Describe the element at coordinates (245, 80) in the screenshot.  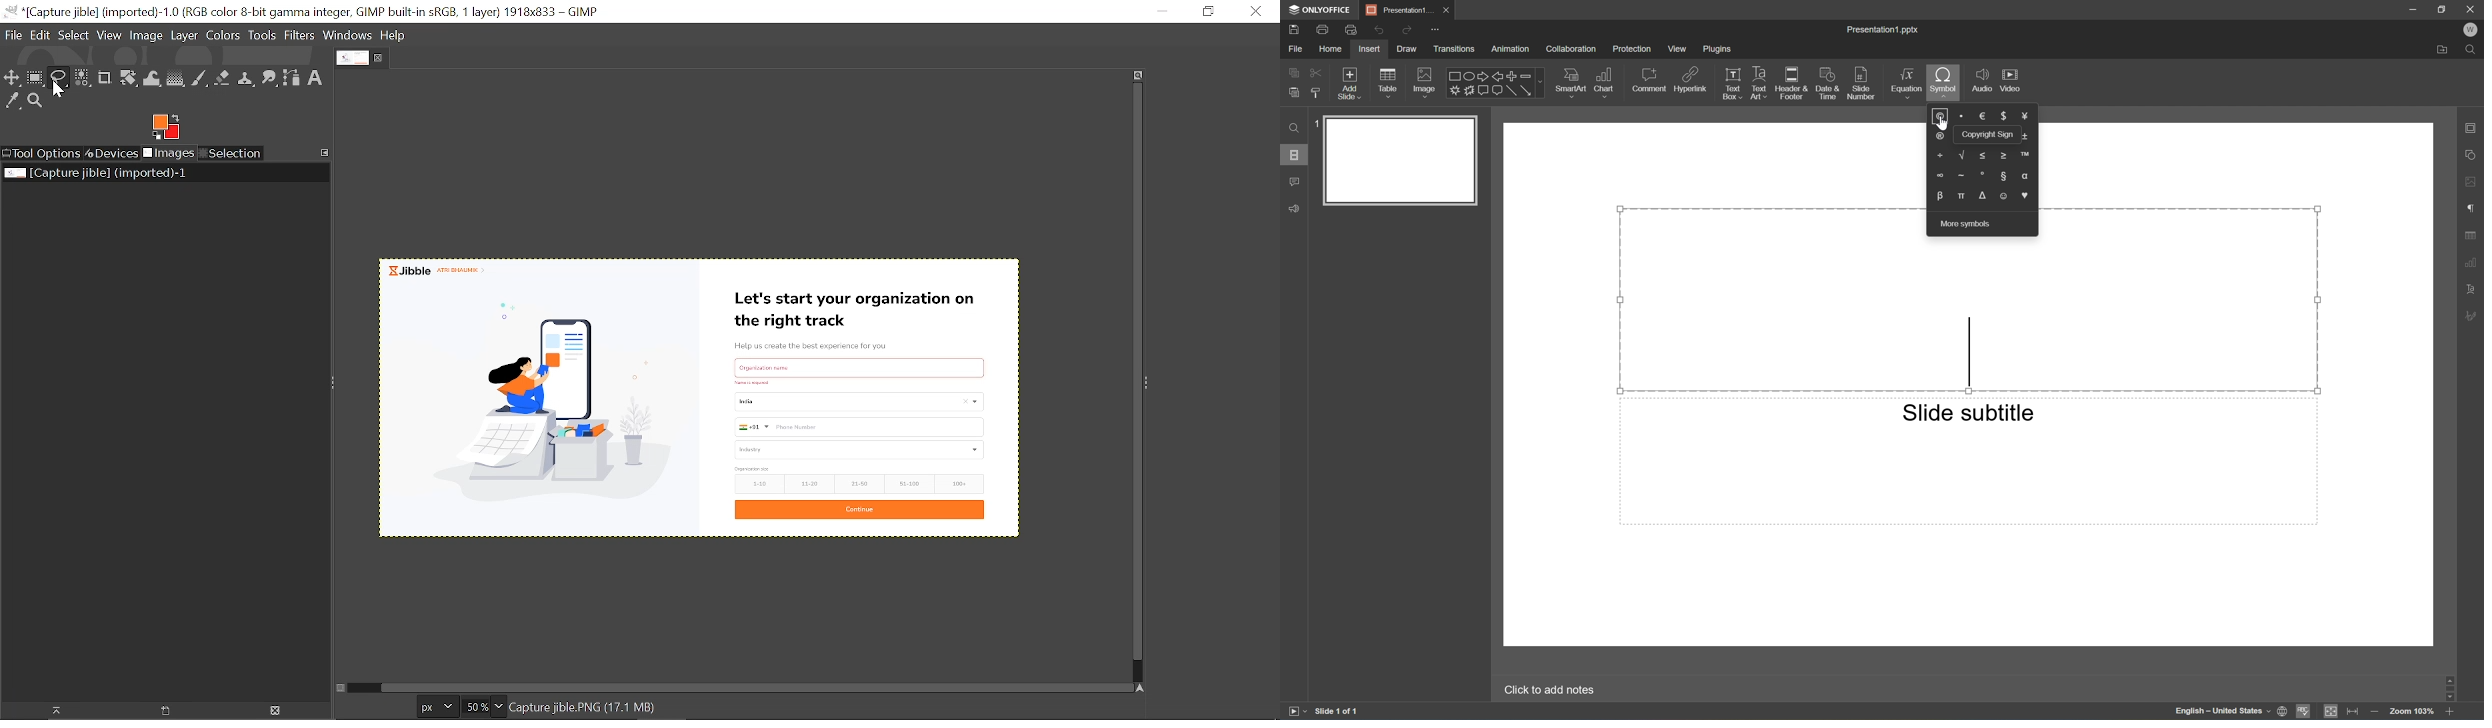
I see `Clone tool` at that location.